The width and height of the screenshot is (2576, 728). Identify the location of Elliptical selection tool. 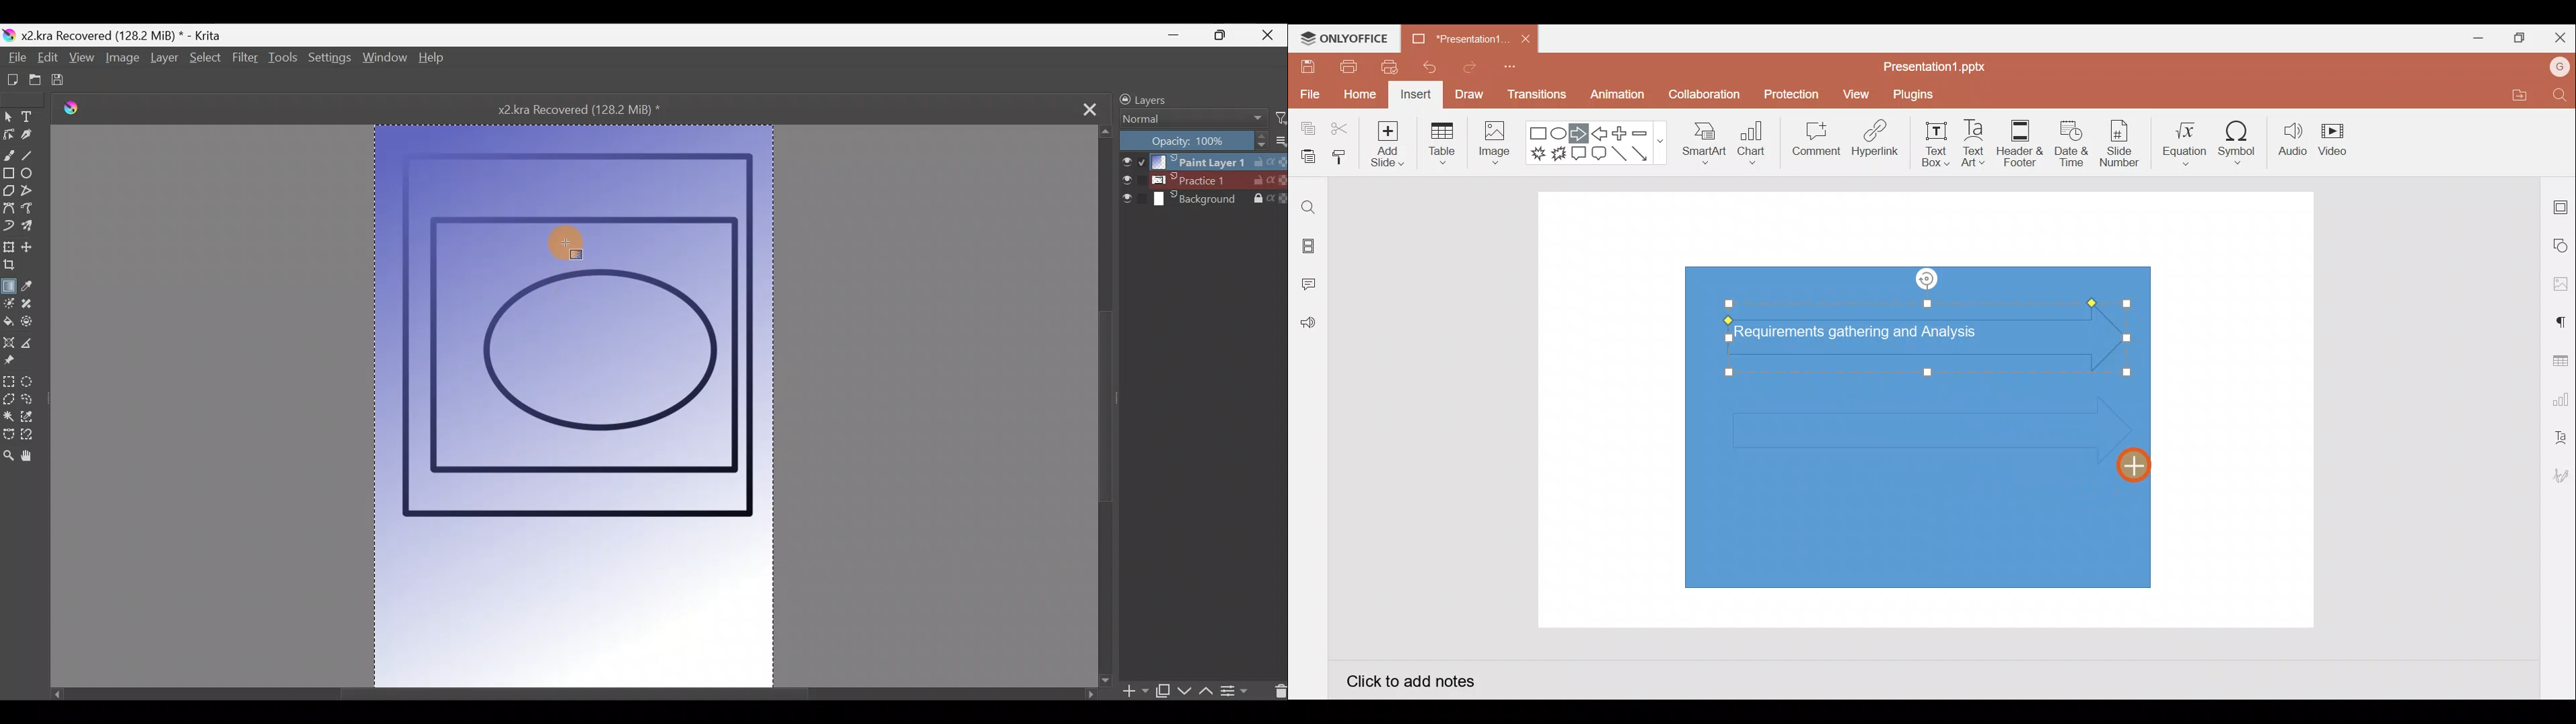
(31, 383).